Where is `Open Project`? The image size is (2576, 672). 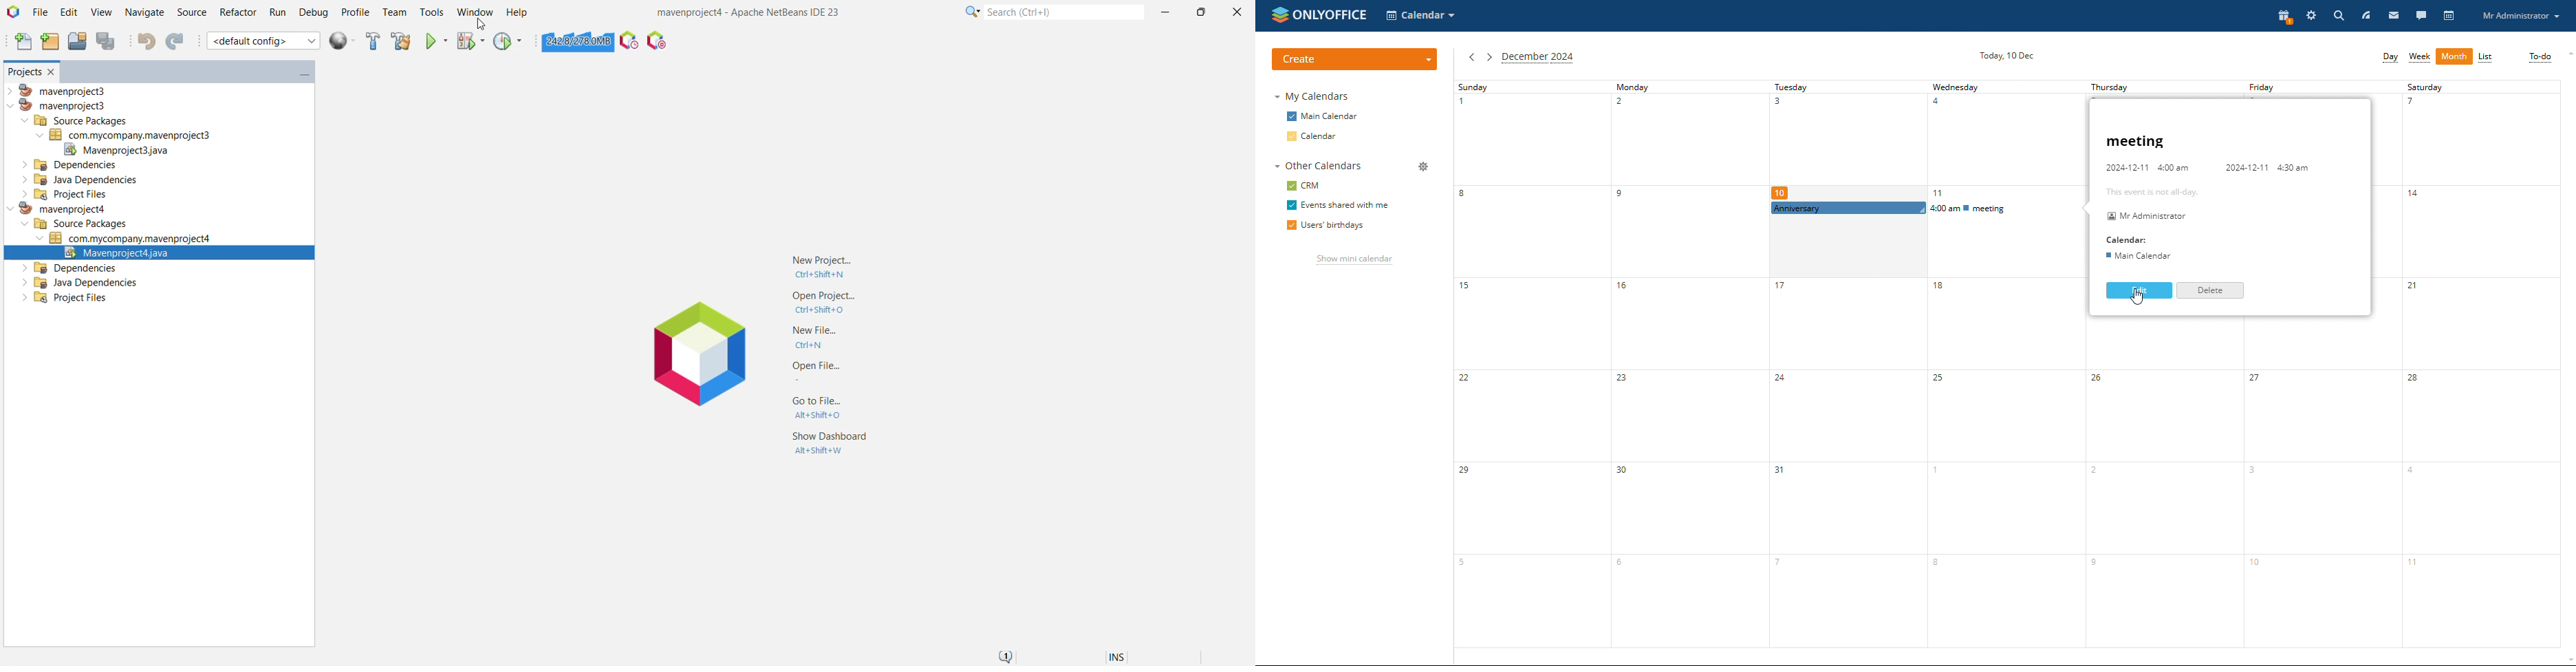
Open Project is located at coordinates (824, 304).